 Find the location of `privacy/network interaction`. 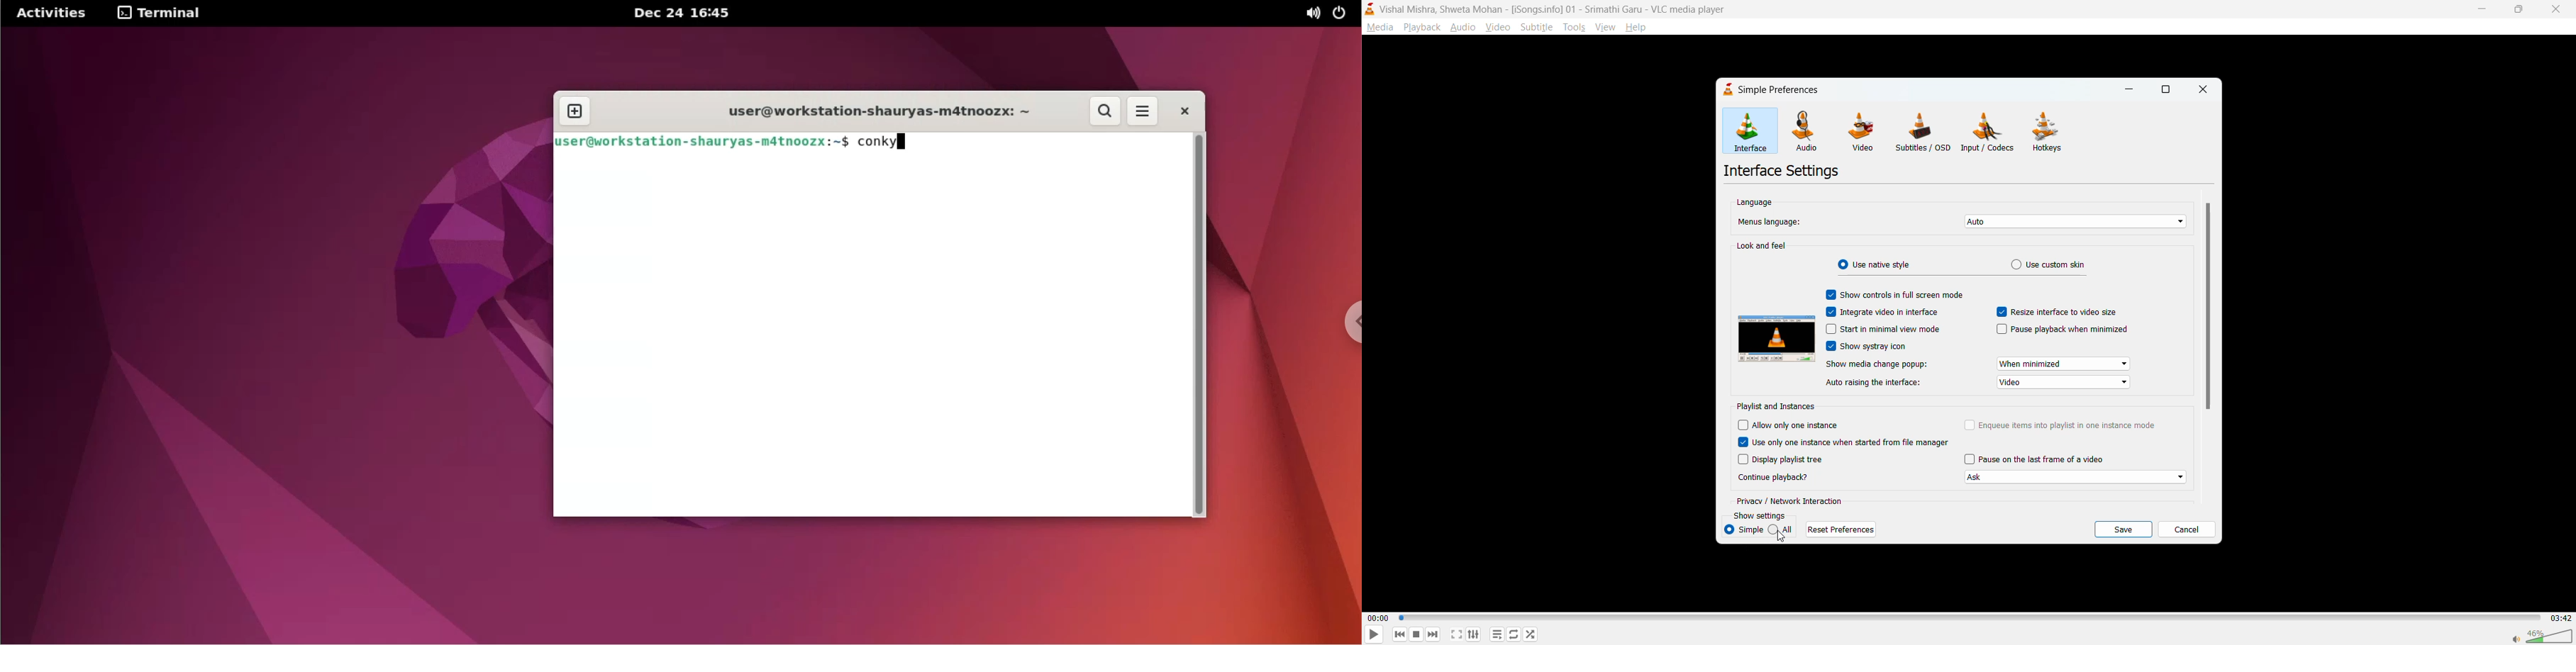

privacy/network interaction is located at coordinates (1791, 501).